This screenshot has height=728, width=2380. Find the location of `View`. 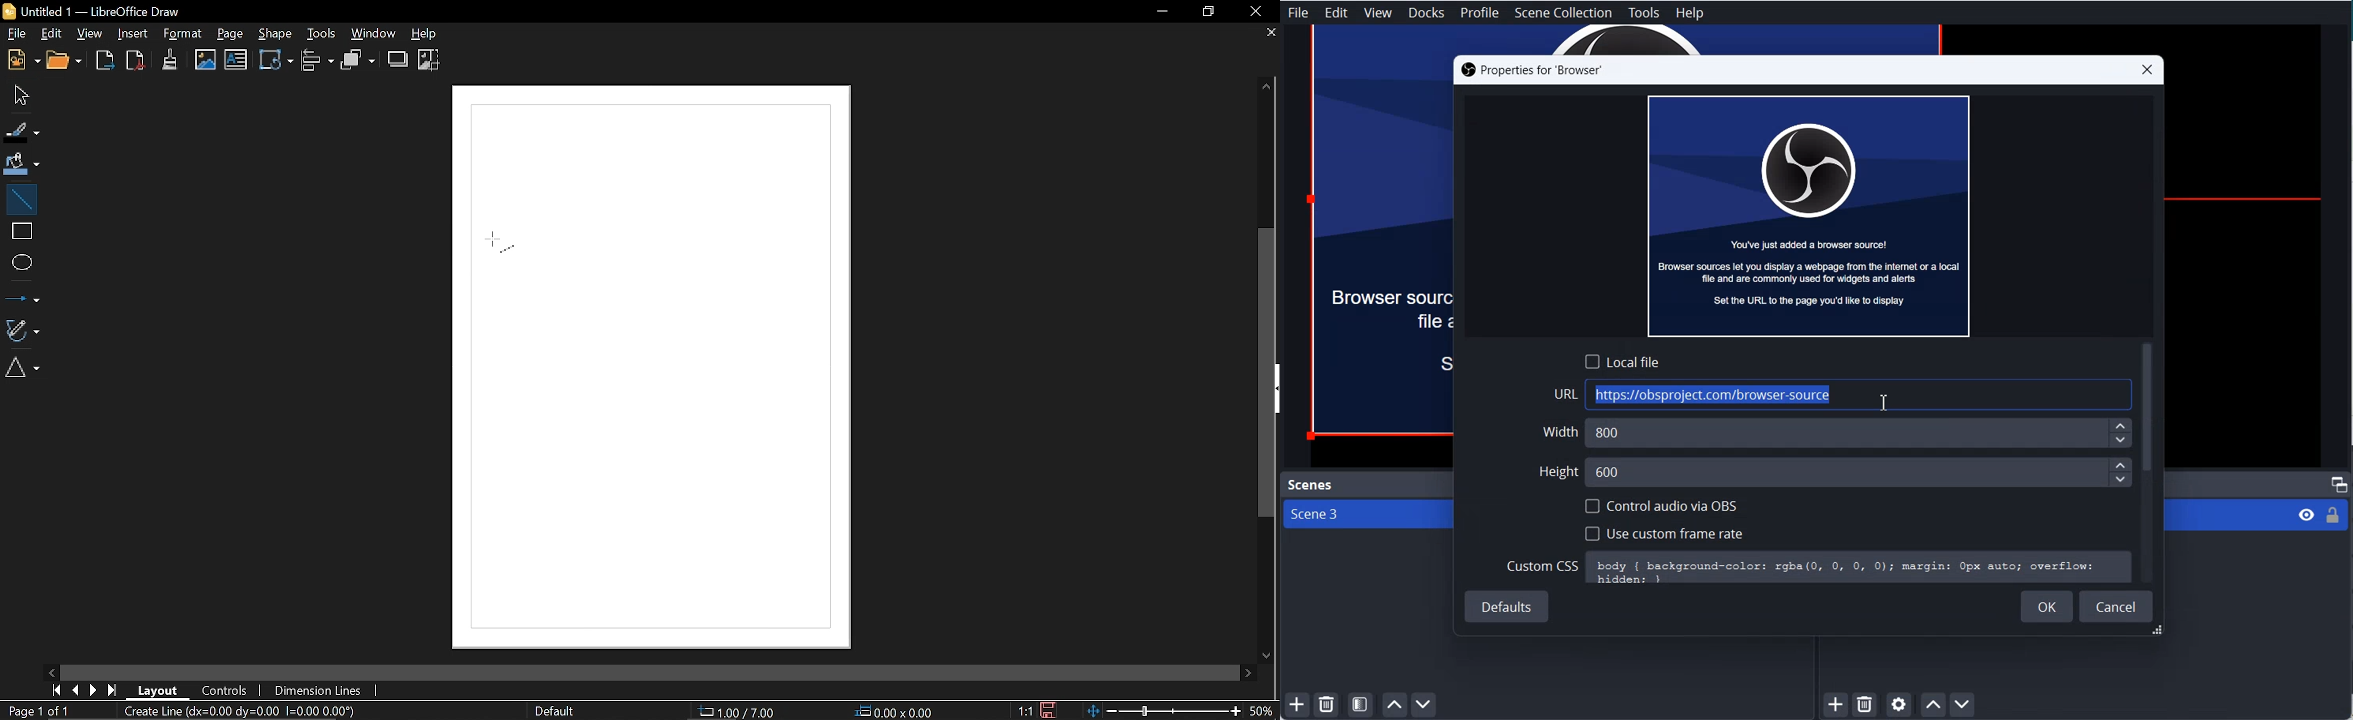

View is located at coordinates (1378, 13).